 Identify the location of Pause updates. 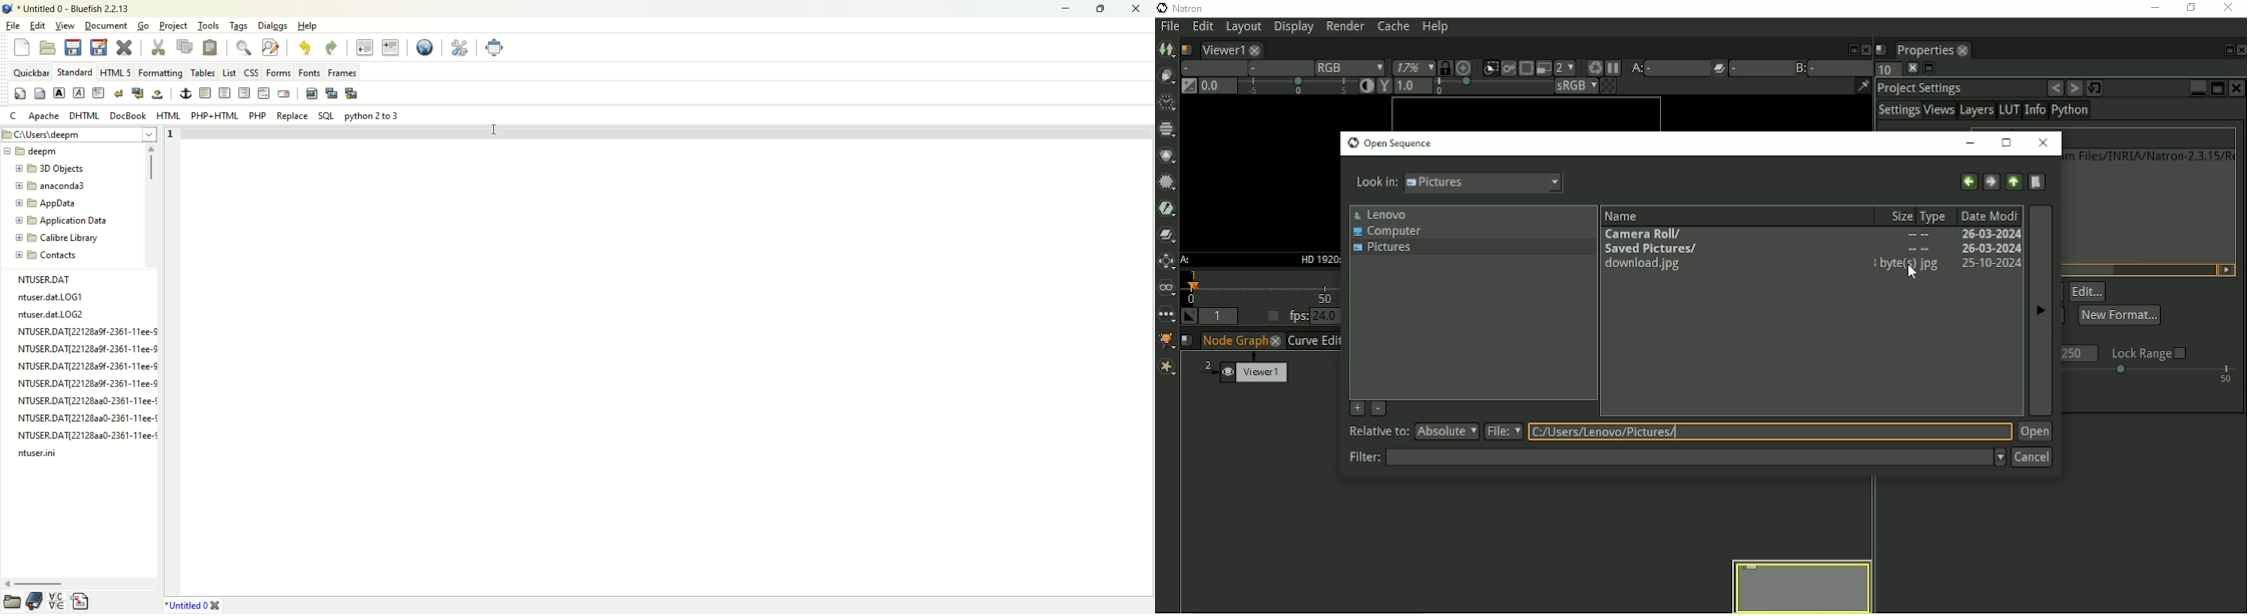
(1614, 68).